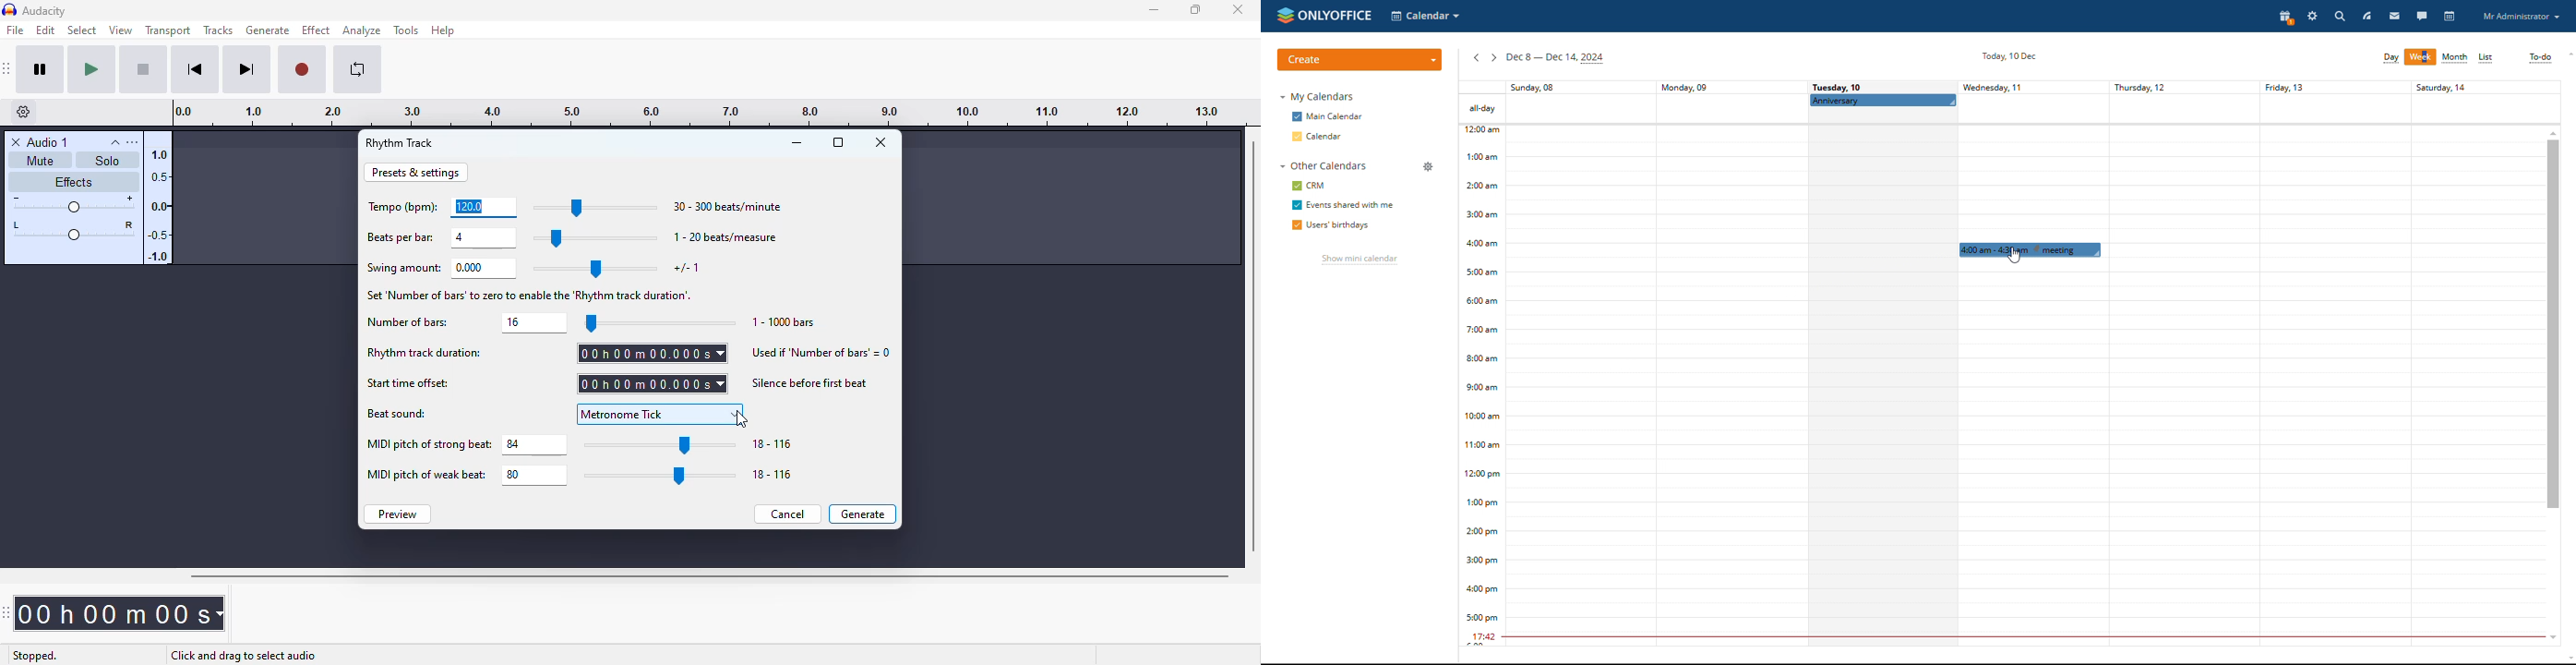  Describe the element at coordinates (595, 207) in the screenshot. I see `slider` at that location.